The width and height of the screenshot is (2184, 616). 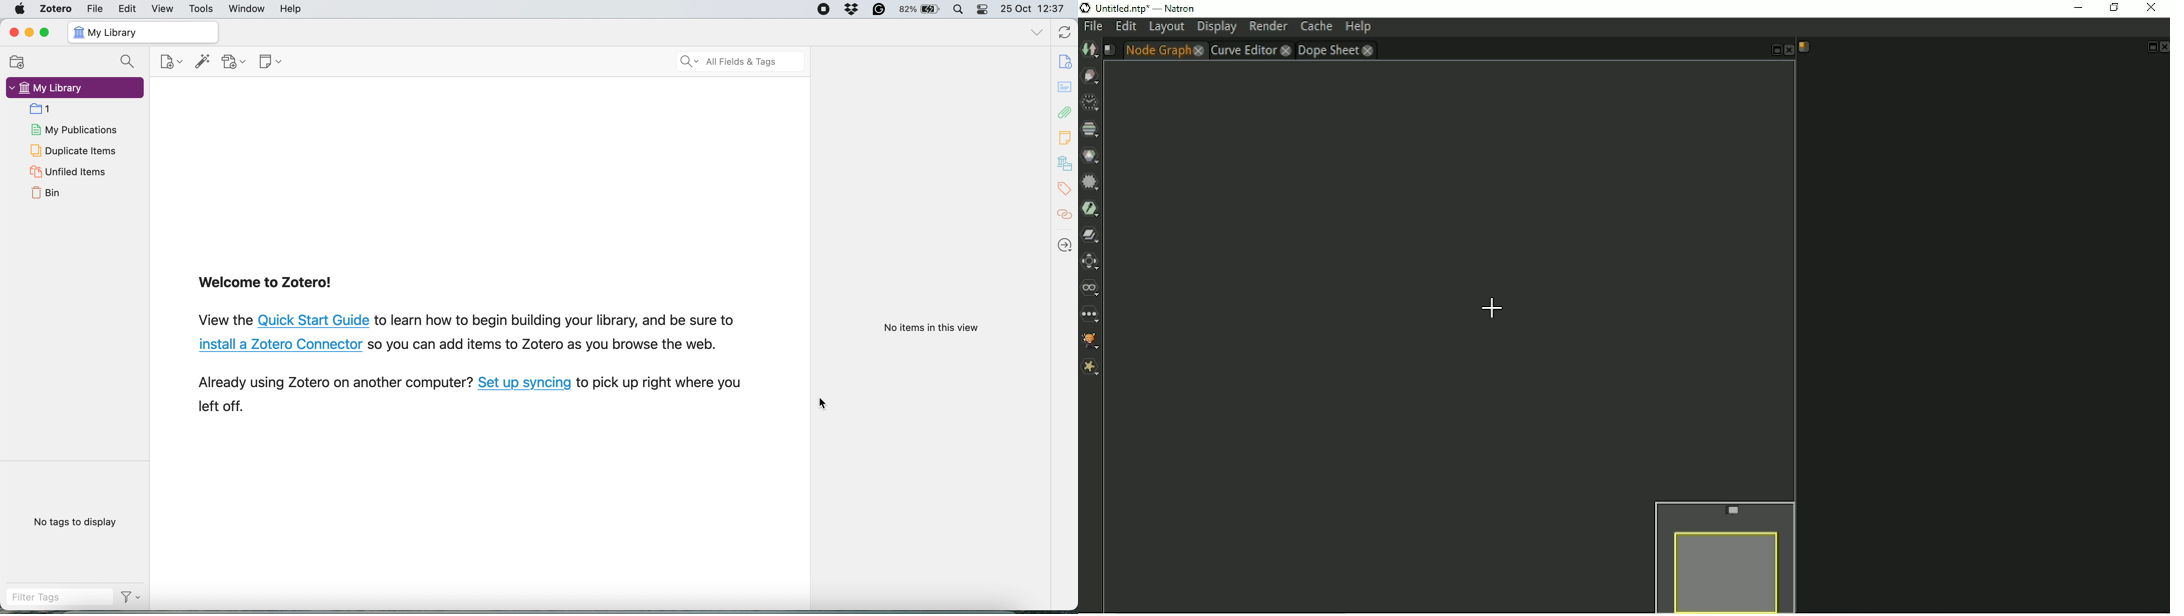 What do you see at coordinates (163, 8) in the screenshot?
I see `view` at bounding box center [163, 8].